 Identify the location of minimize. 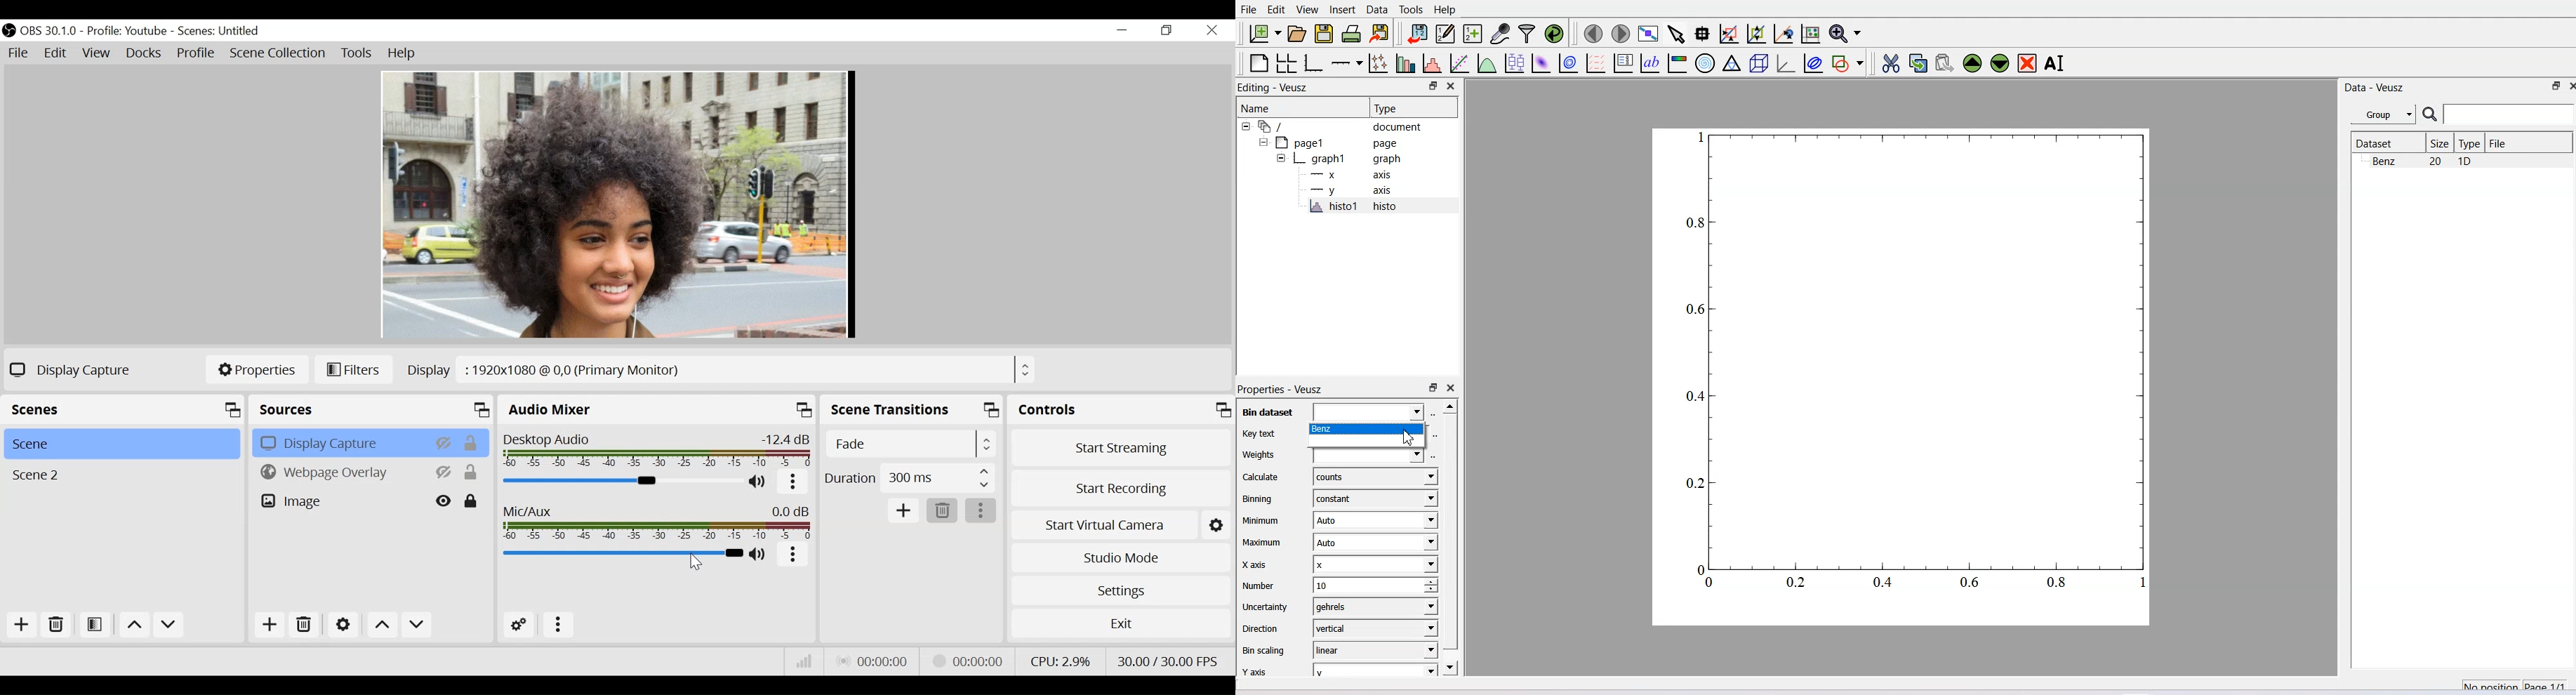
(1122, 30).